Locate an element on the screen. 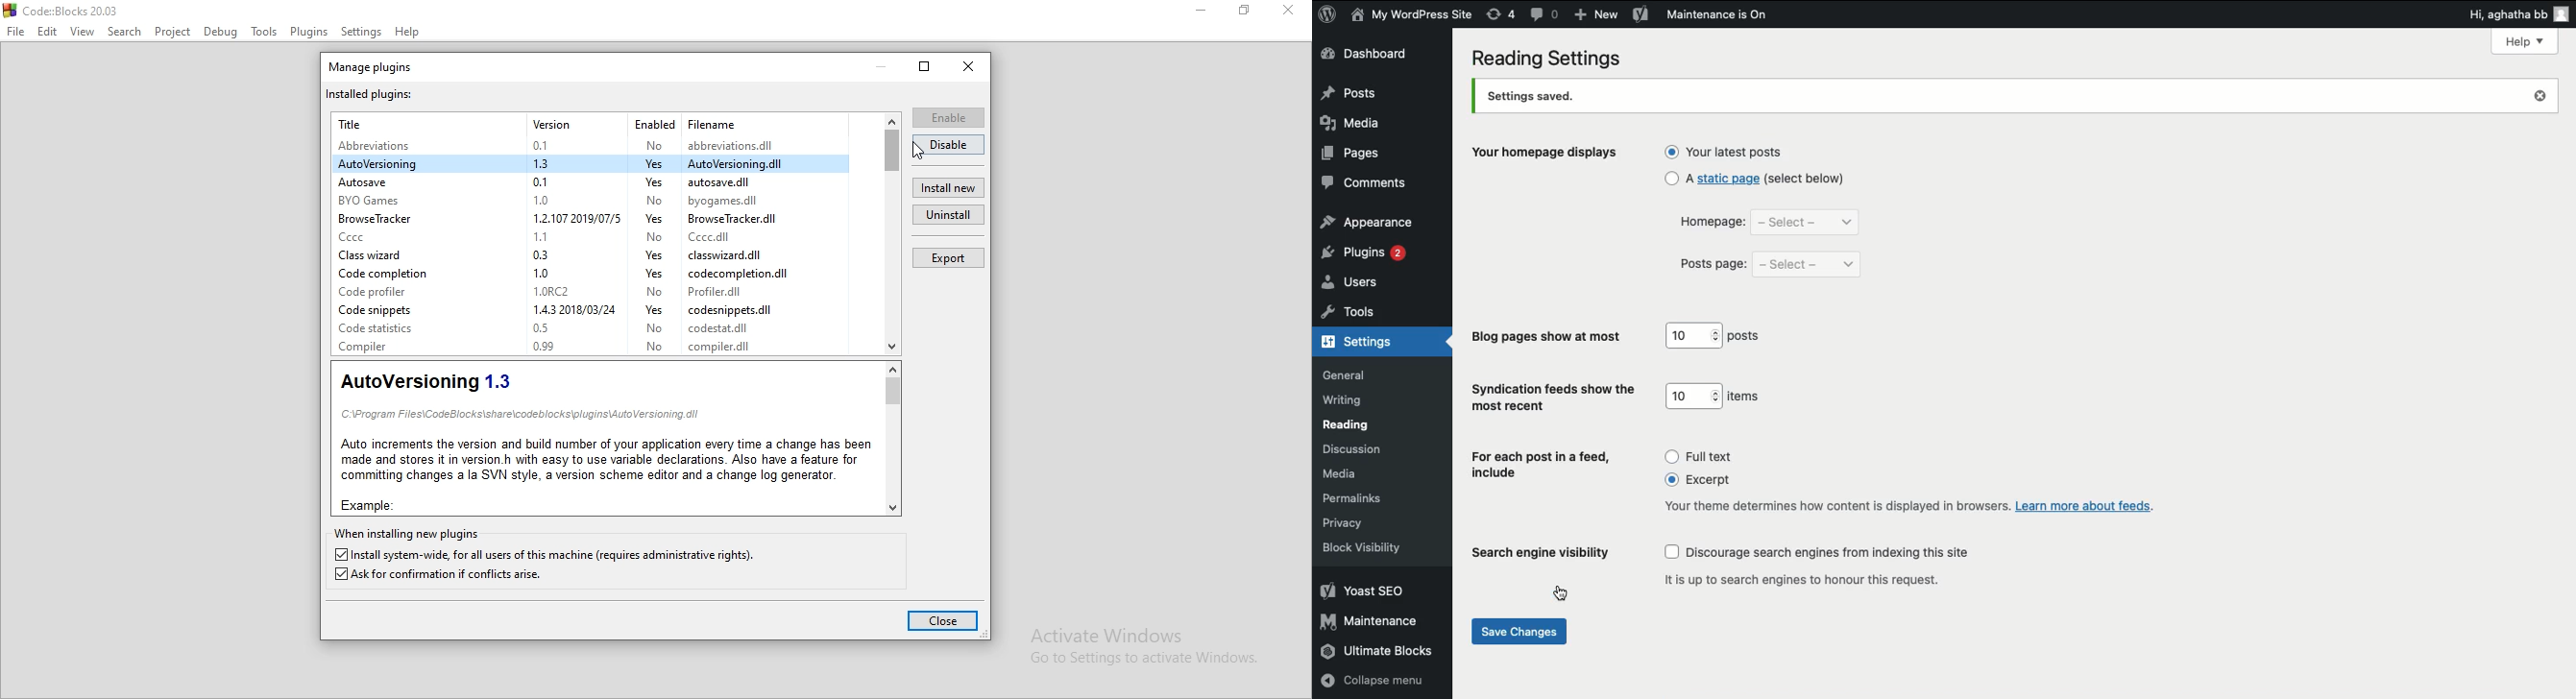  ‘codestat.dil is located at coordinates (722, 331).